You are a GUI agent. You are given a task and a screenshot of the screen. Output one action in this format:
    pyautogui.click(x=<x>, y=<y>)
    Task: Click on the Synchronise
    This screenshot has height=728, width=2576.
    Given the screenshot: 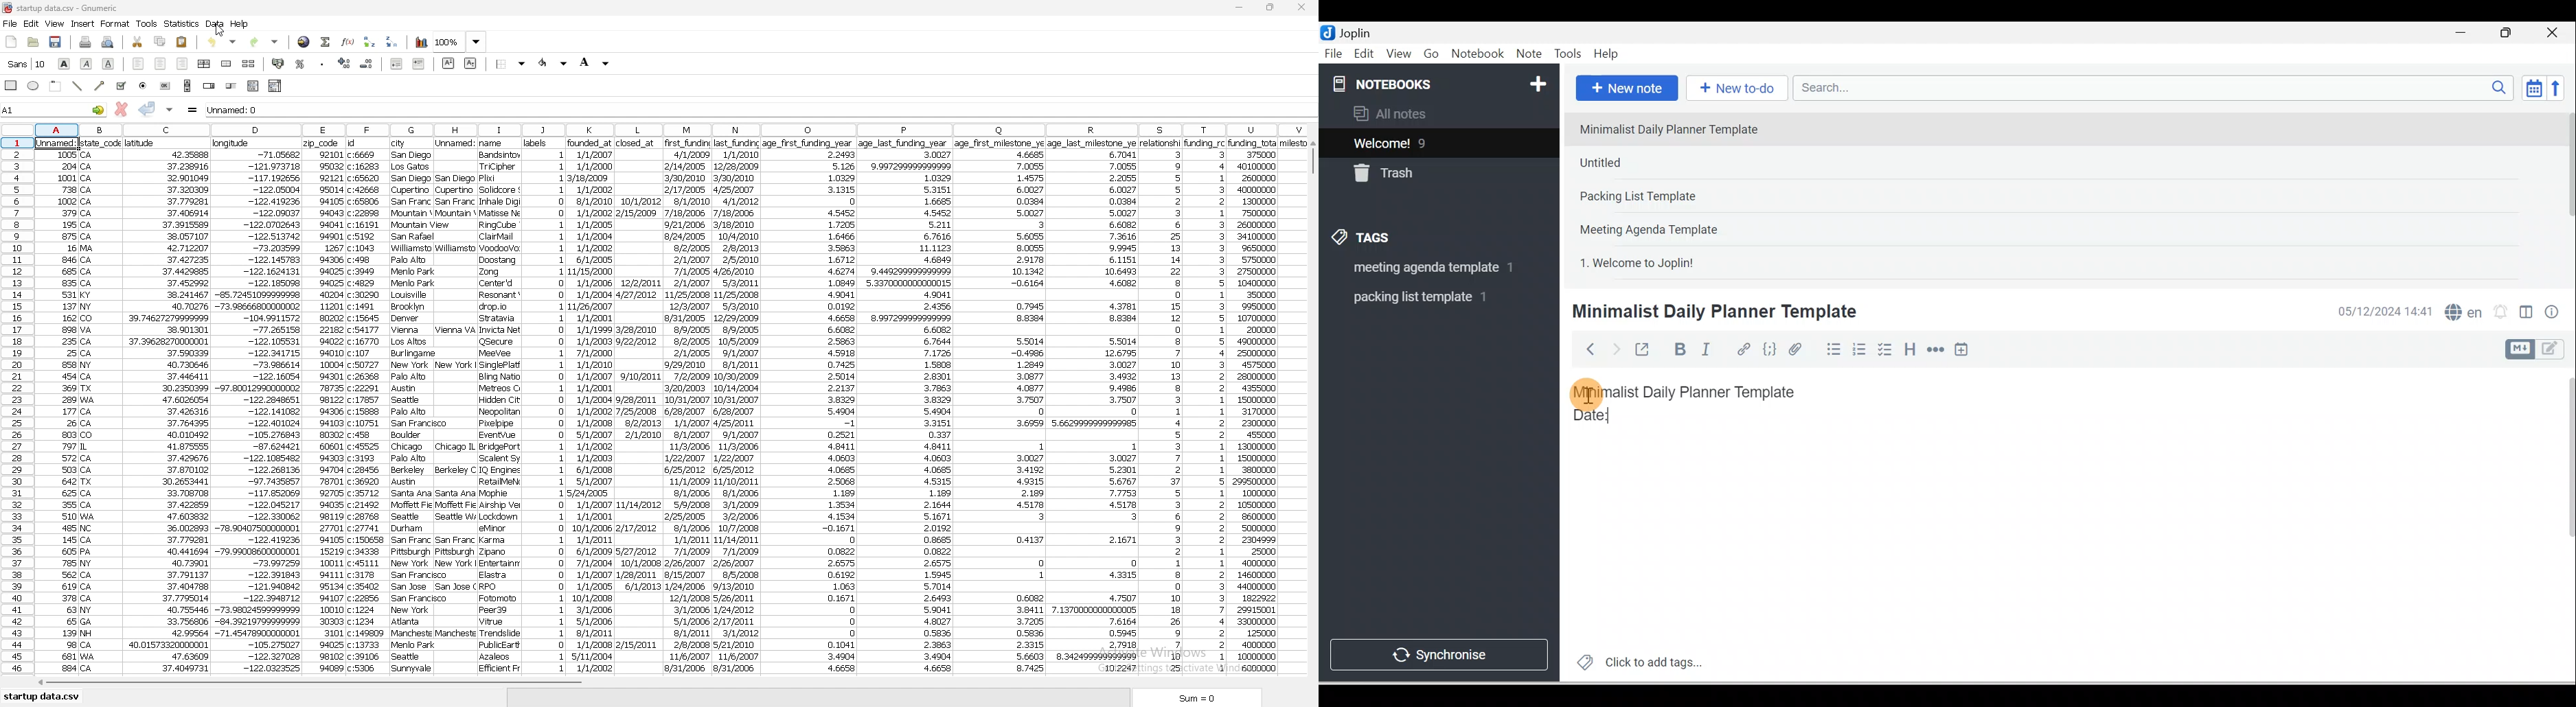 What is the action you would take?
    pyautogui.click(x=1438, y=652)
    